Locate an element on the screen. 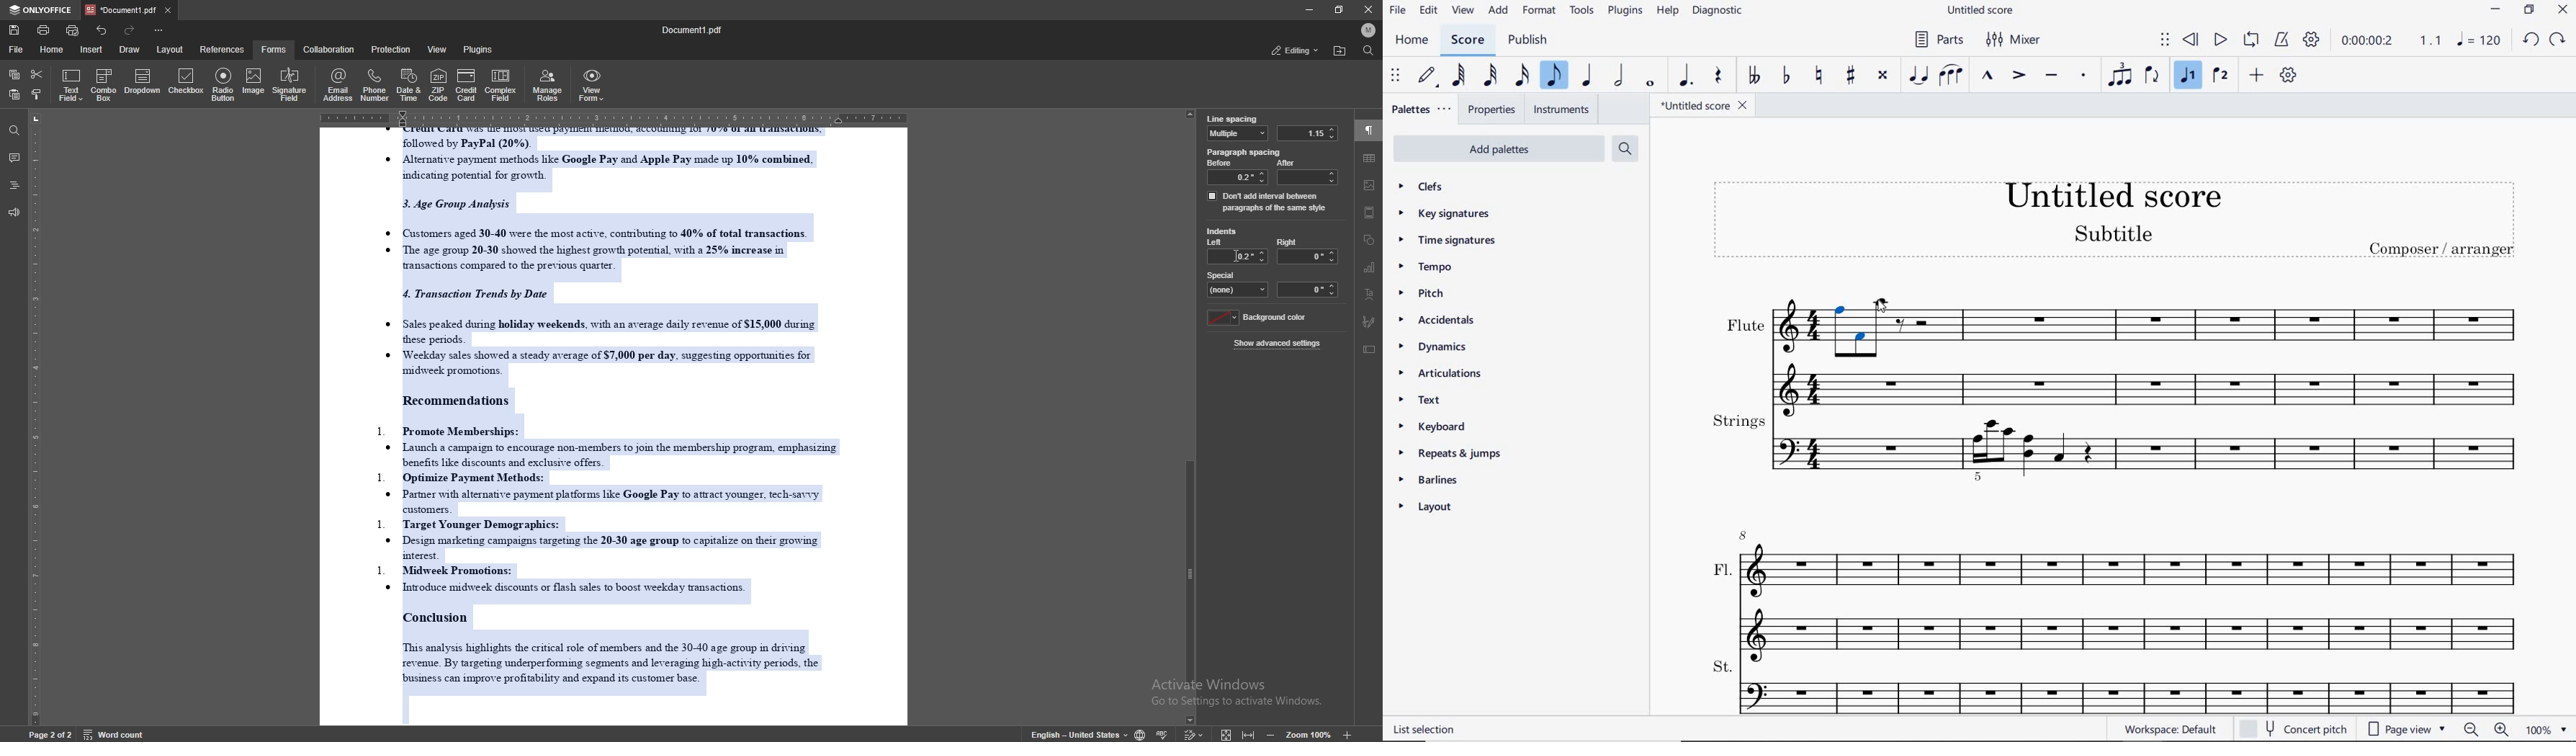 This screenshot has height=756, width=2576. shapes is located at coordinates (1370, 240).